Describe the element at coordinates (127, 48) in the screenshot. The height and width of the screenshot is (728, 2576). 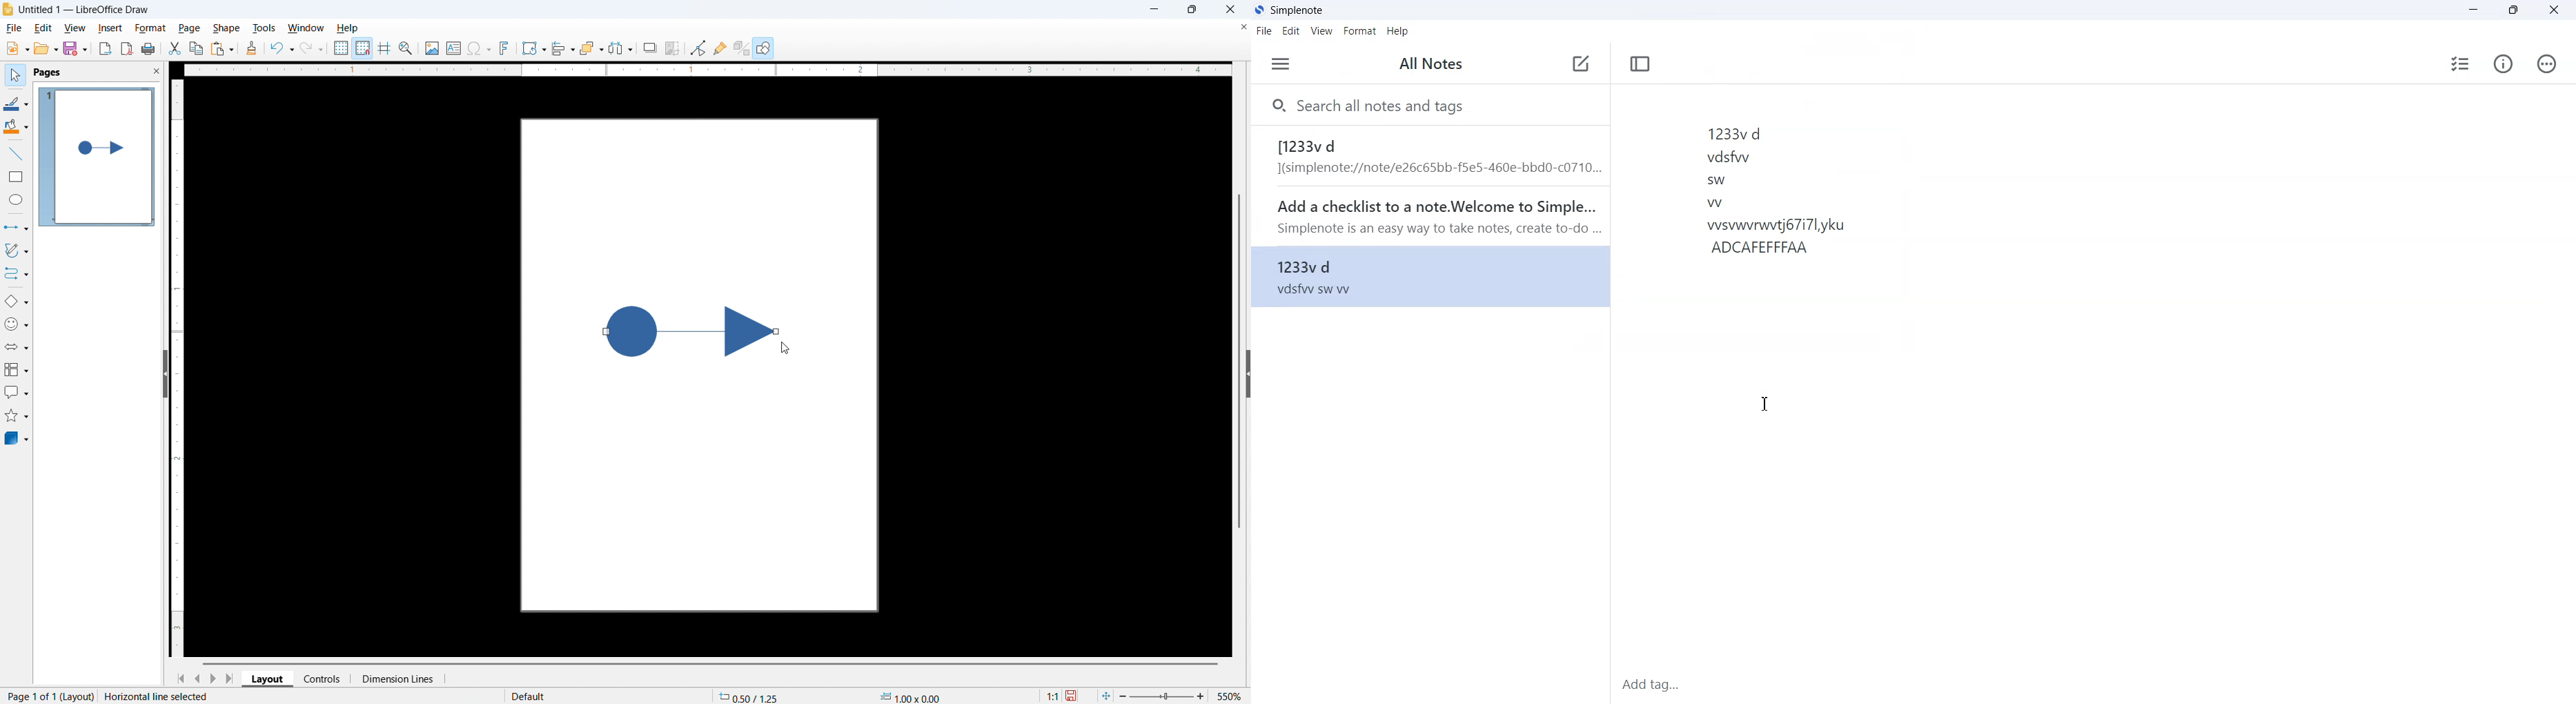
I see `Export as P D F ` at that location.